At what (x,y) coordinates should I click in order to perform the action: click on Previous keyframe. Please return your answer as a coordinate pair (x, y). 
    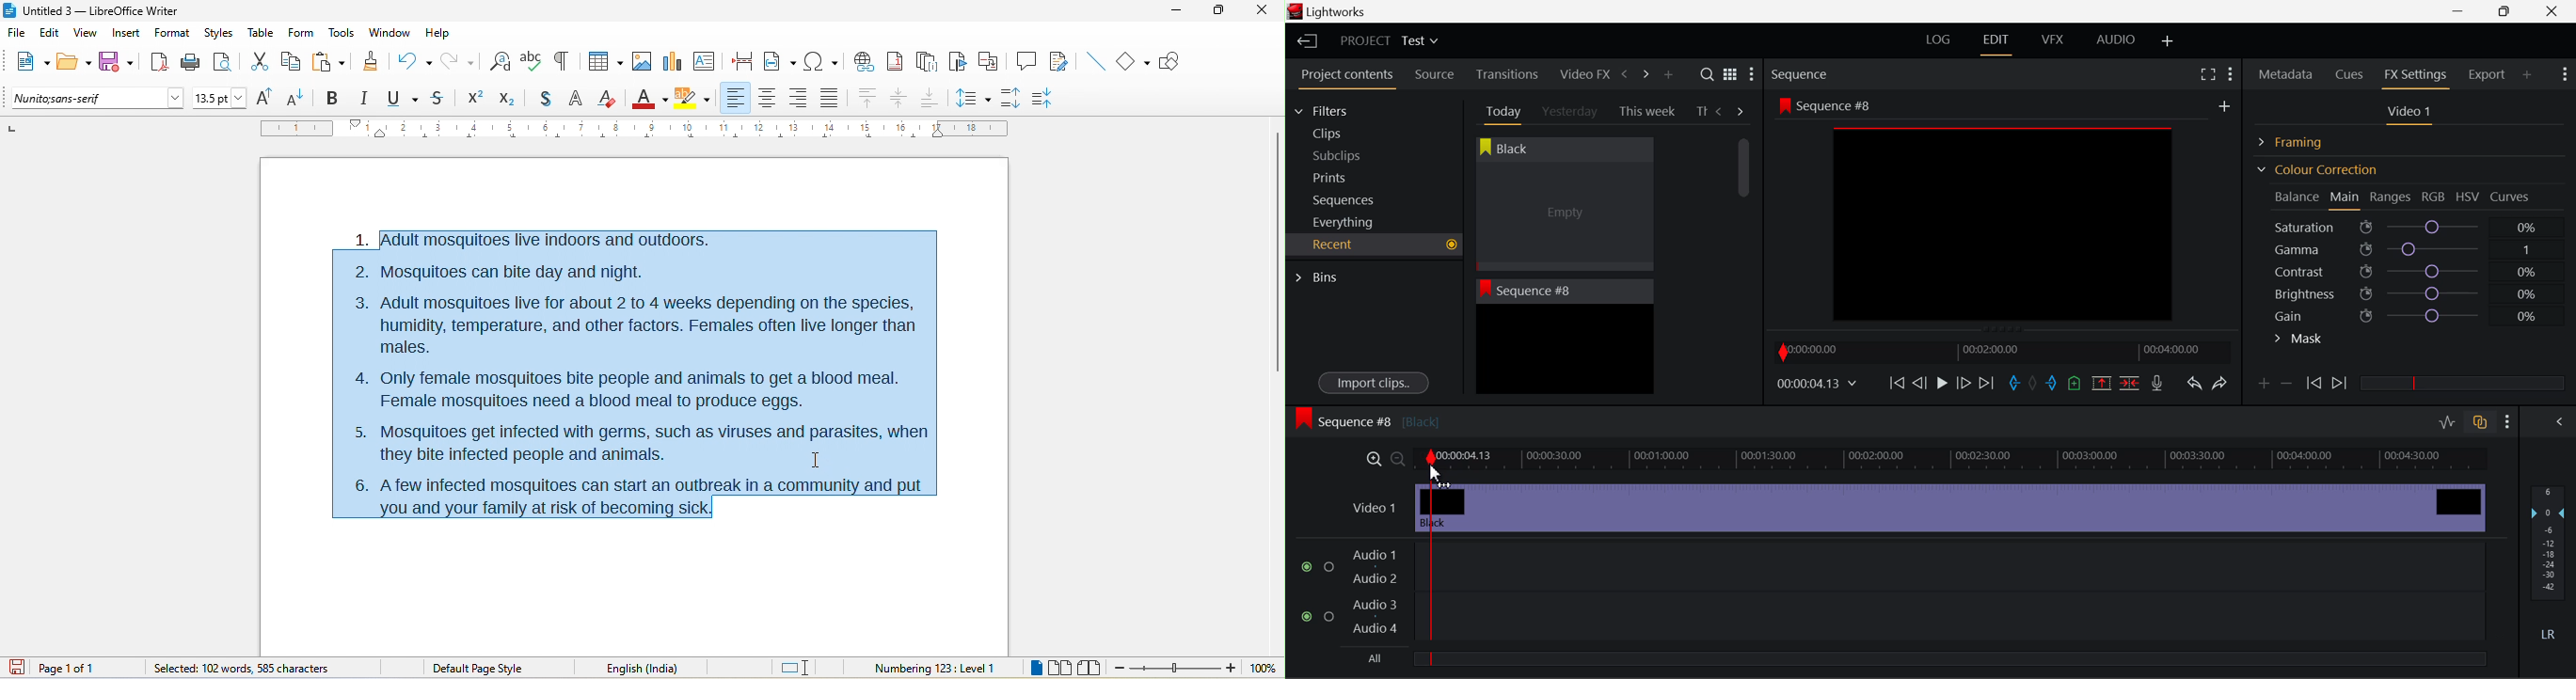
    Looking at the image, I should click on (2313, 384).